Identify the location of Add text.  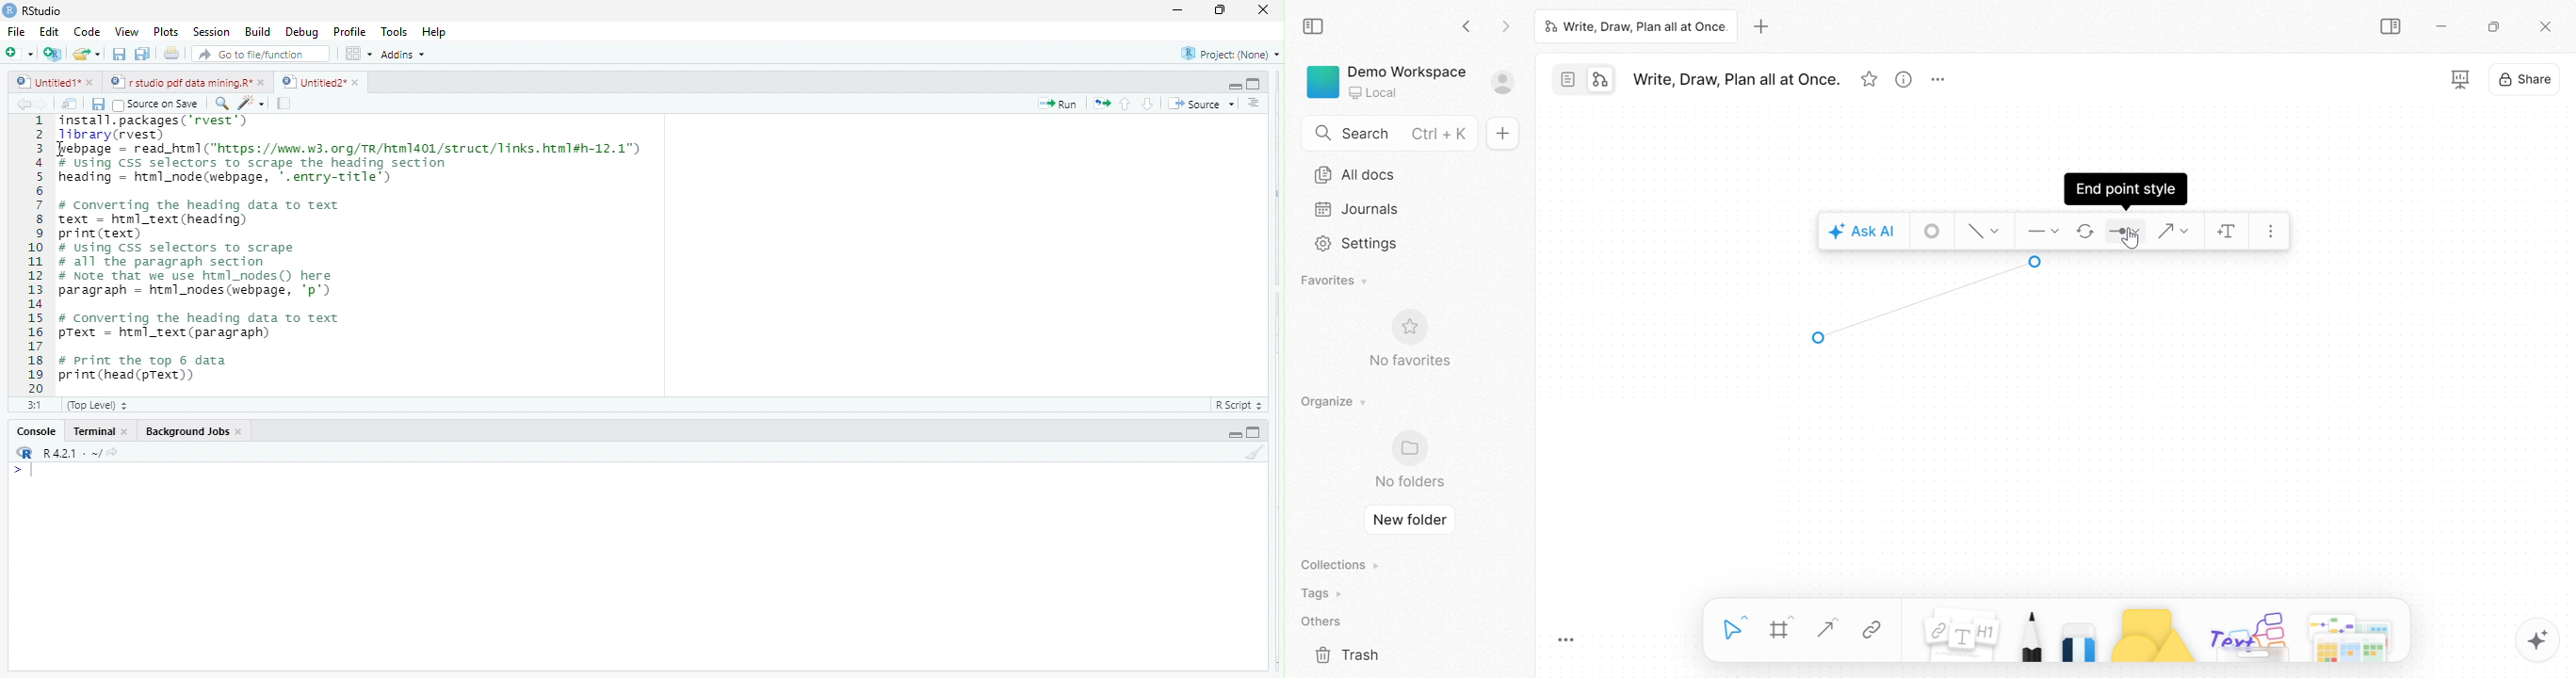
(2229, 234).